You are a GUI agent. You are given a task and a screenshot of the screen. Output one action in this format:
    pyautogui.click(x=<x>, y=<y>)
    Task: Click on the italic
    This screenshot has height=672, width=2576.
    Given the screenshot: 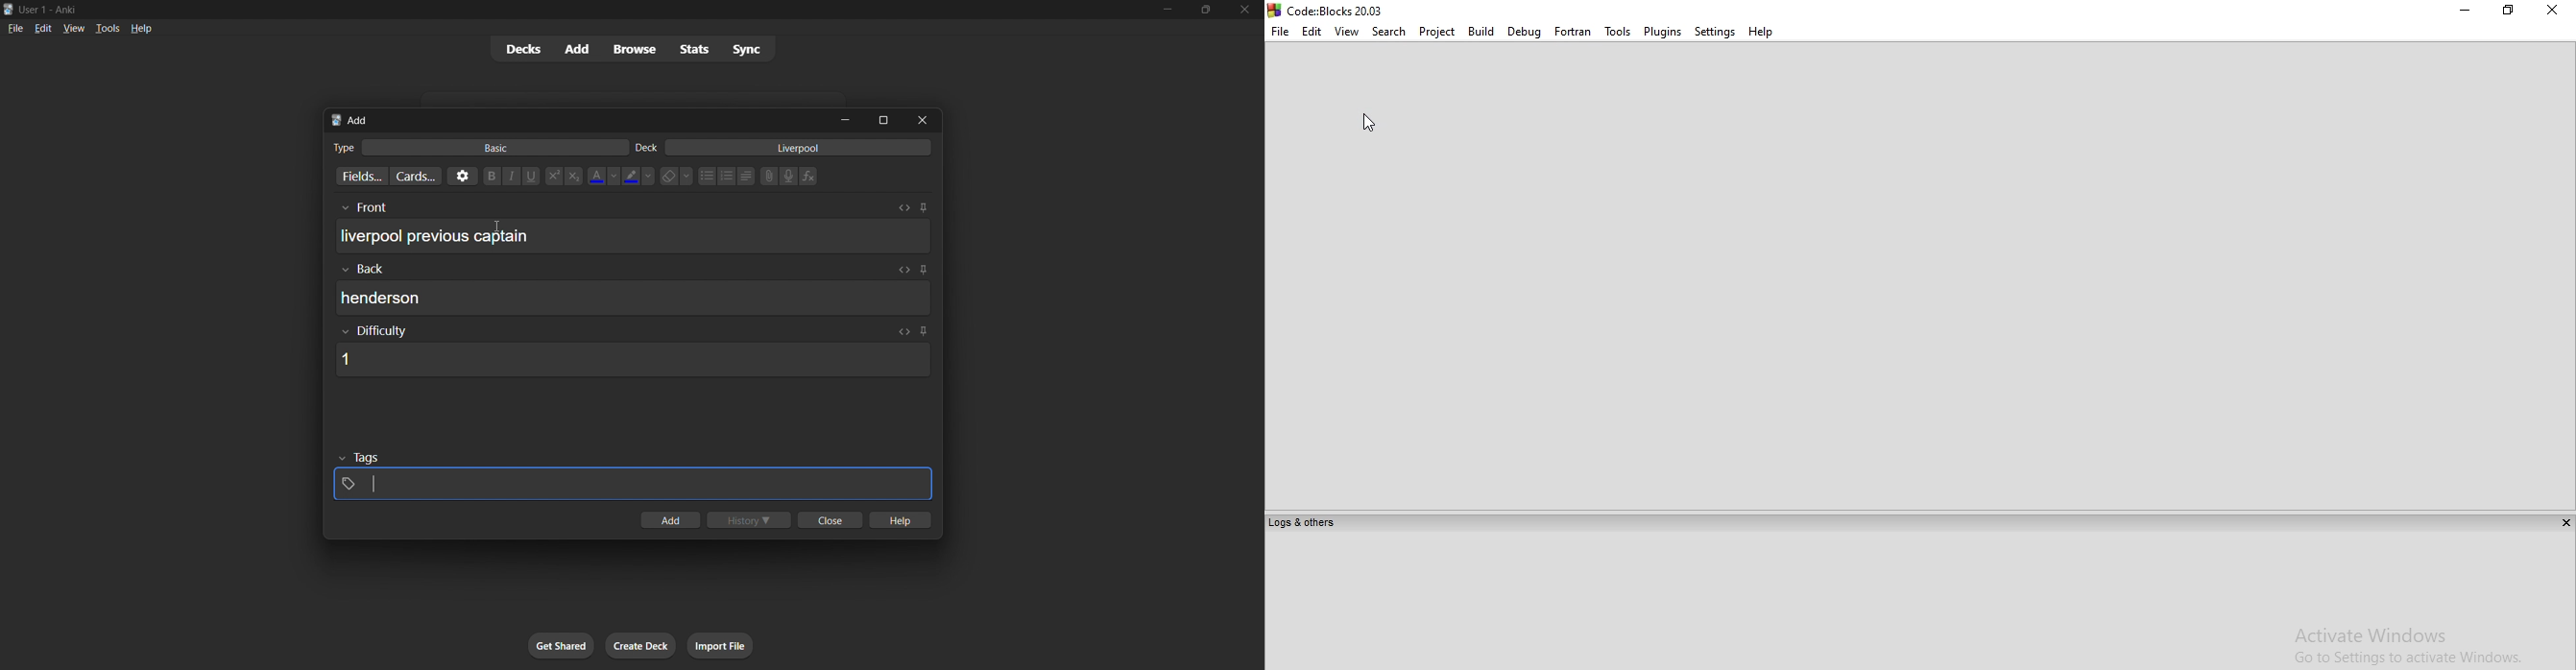 What is the action you would take?
    pyautogui.click(x=513, y=177)
    